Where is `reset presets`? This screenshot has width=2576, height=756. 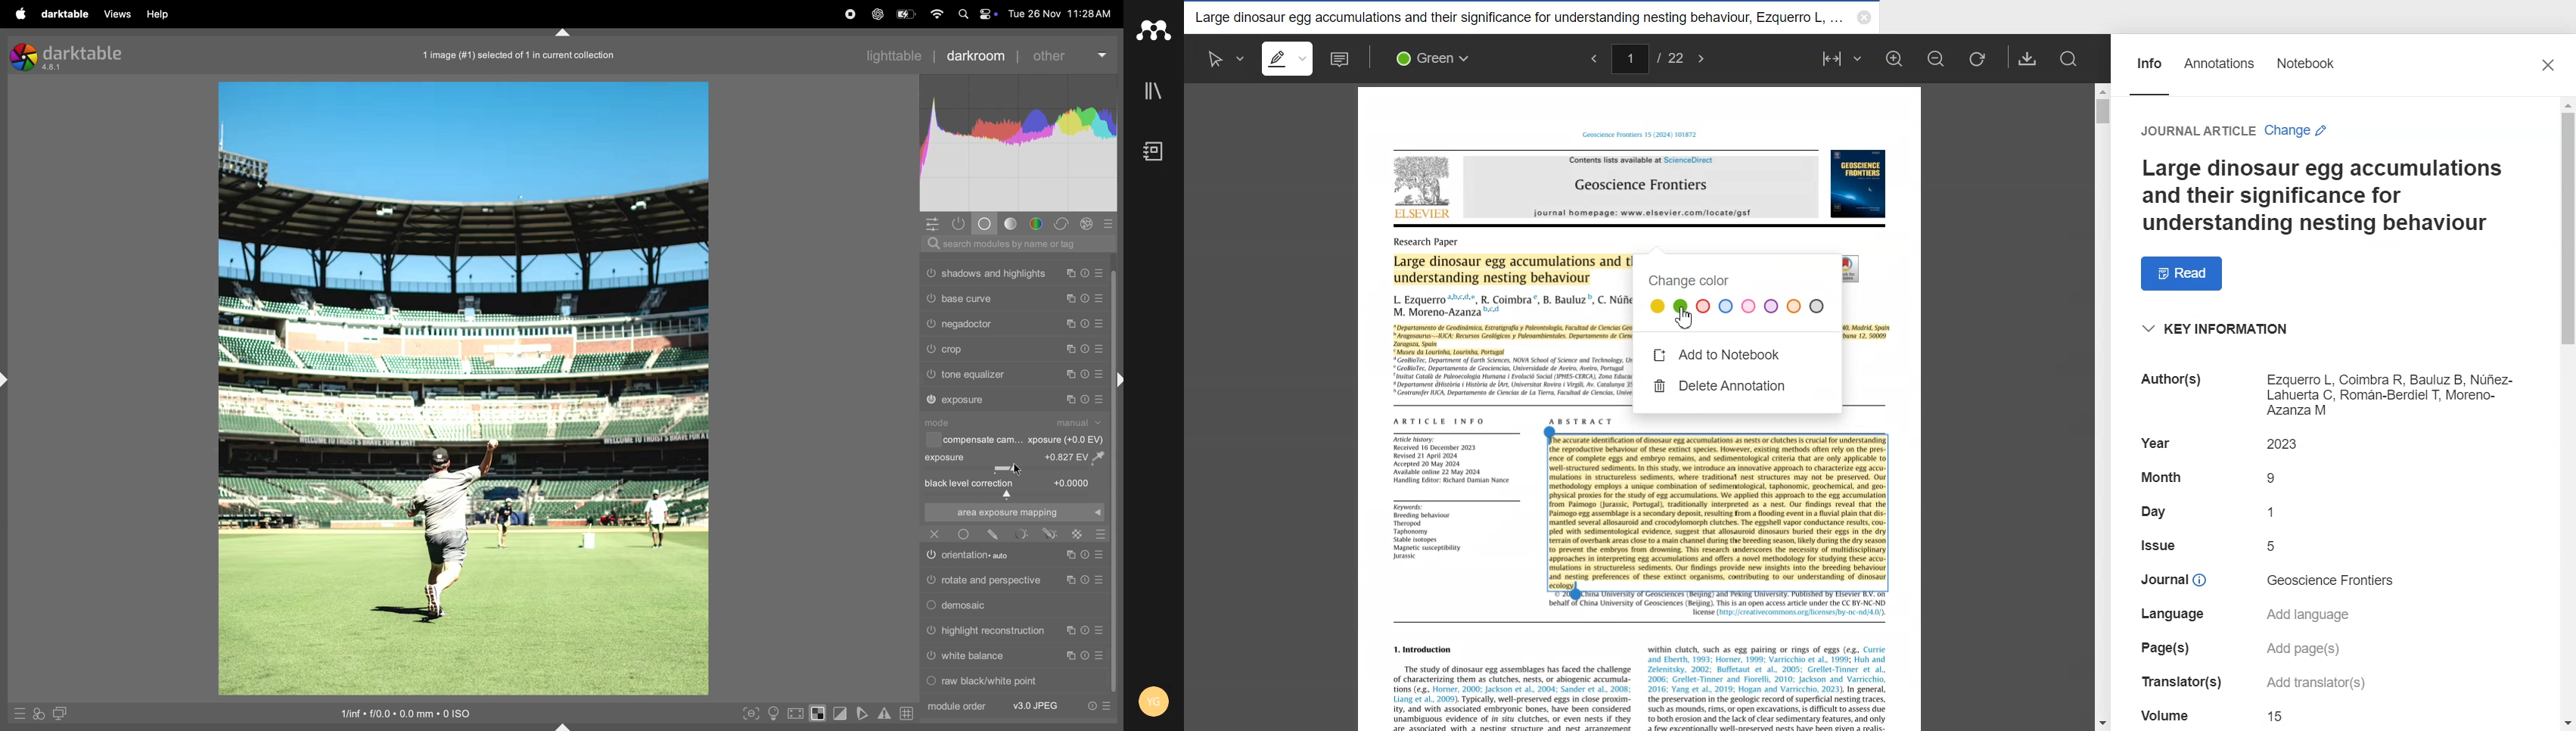
reset presets is located at coordinates (1087, 274).